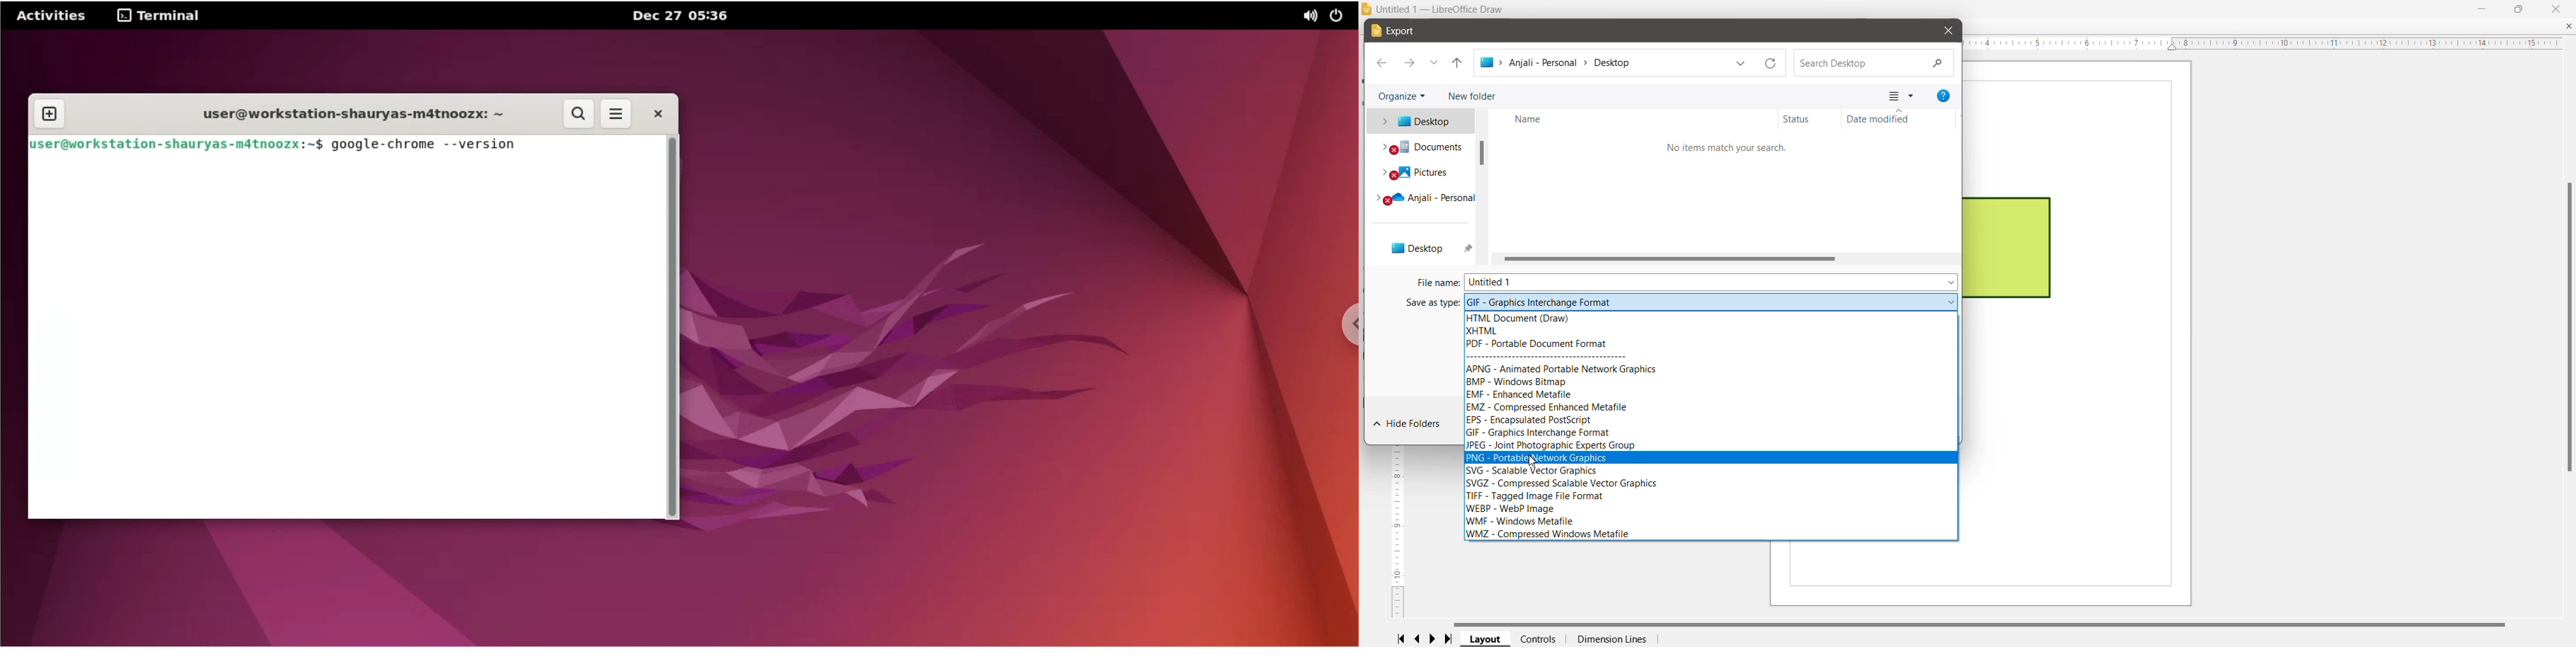 This screenshot has width=2576, height=672. What do you see at coordinates (1902, 119) in the screenshot?
I see `Date modified` at bounding box center [1902, 119].